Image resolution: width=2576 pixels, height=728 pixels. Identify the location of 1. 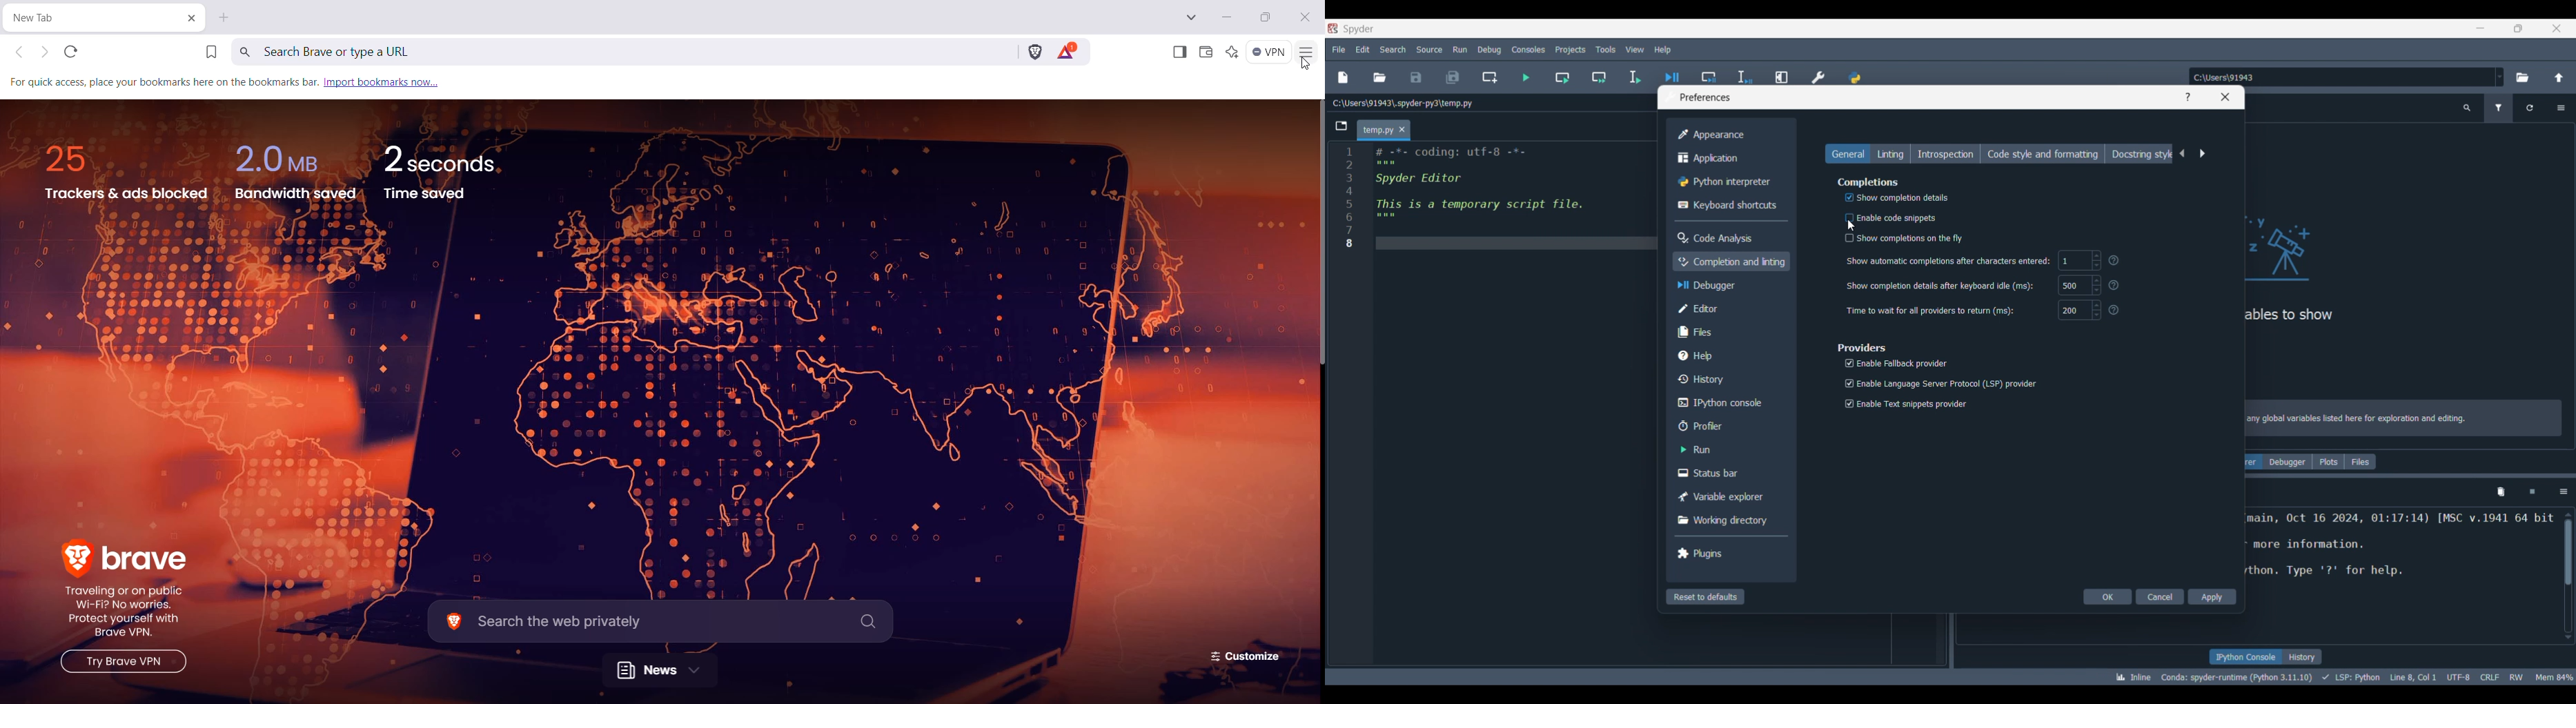
(2080, 261).